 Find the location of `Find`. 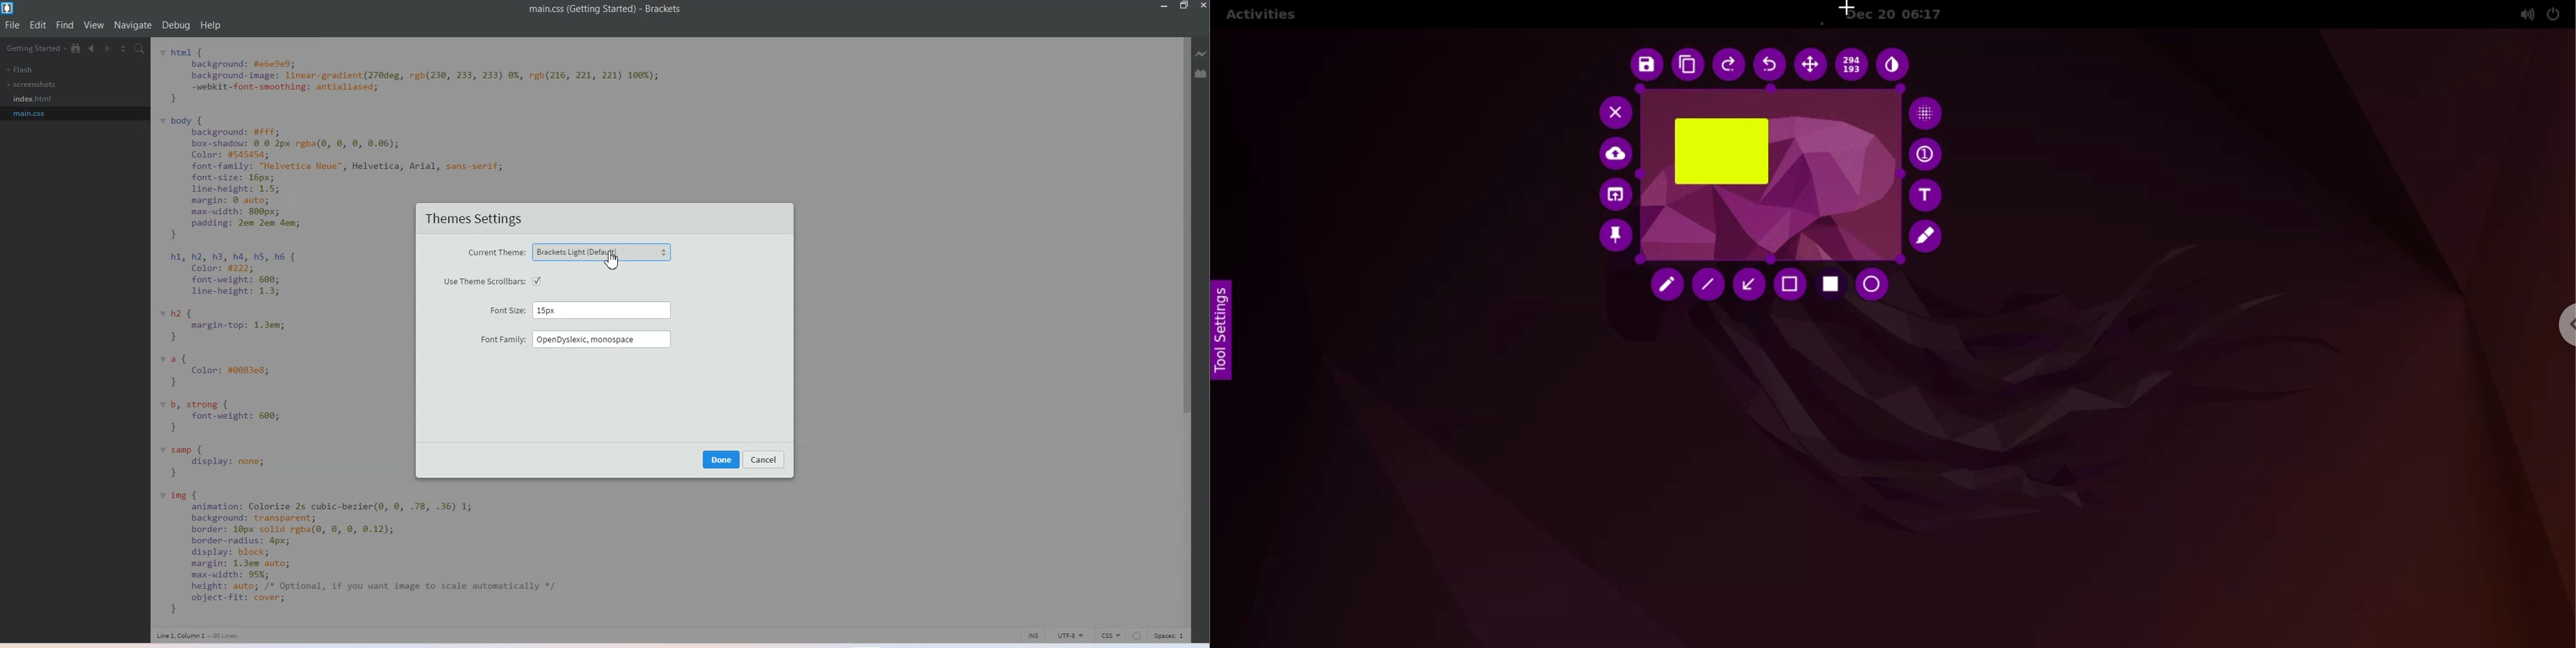

Find is located at coordinates (66, 25).